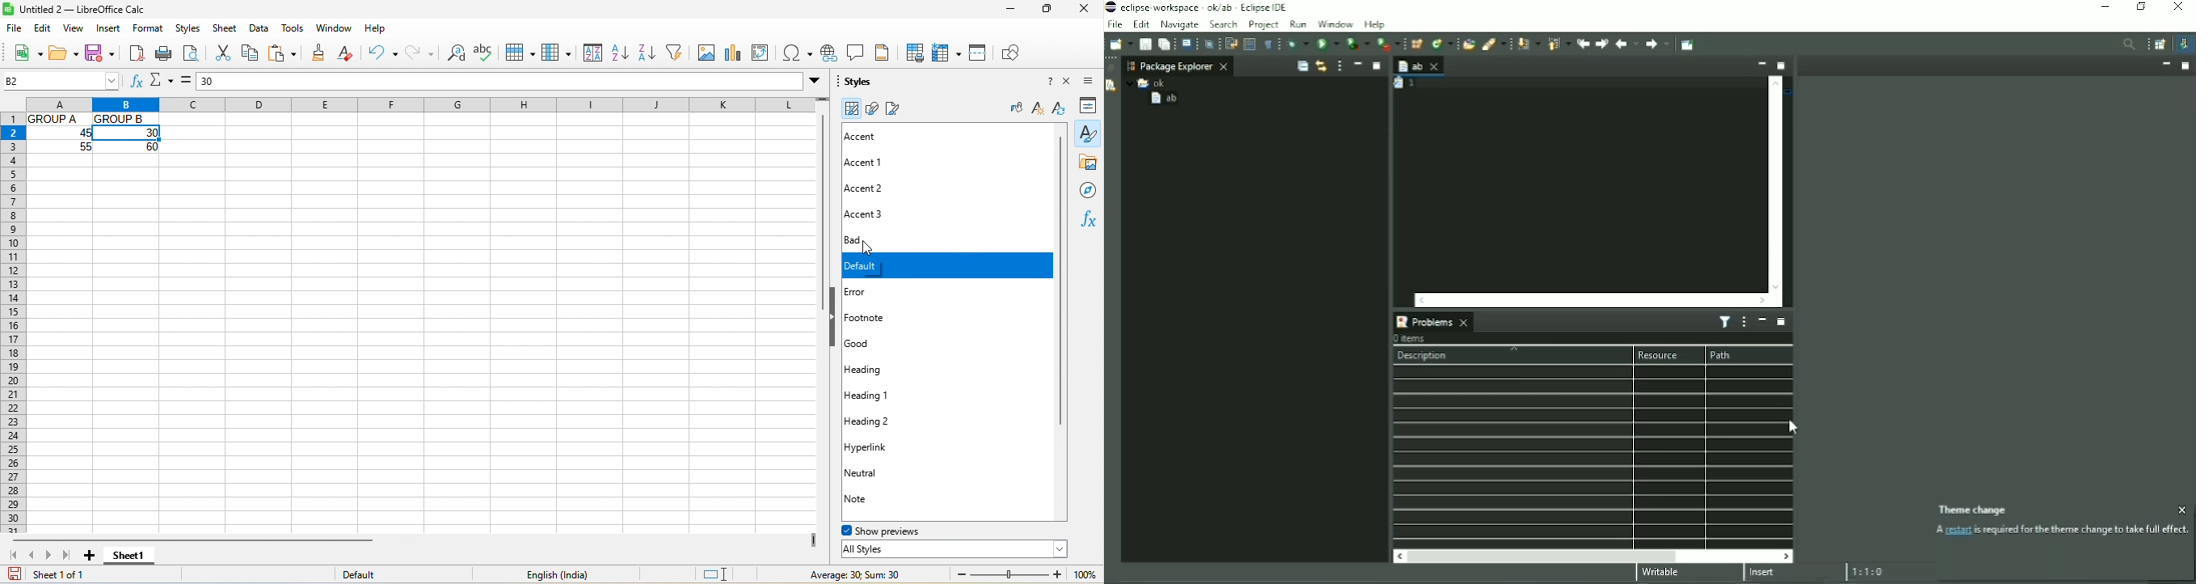  I want to click on Search, so click(1494, 44).